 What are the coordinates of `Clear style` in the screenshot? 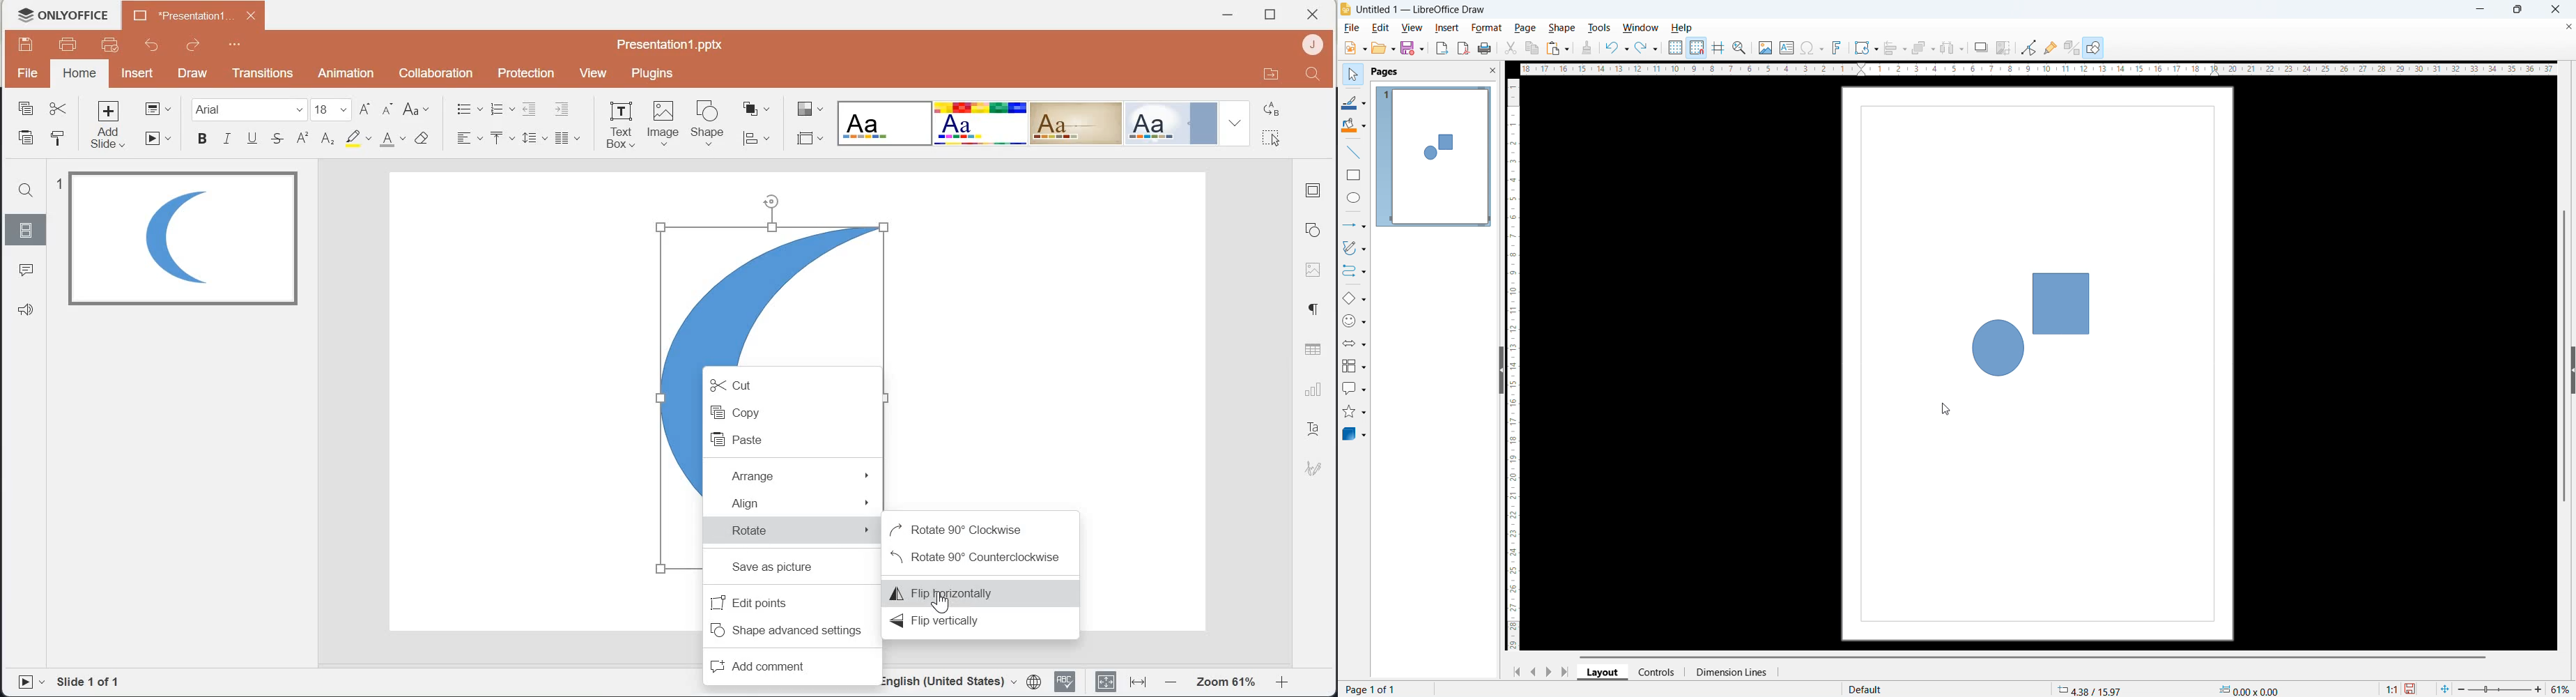 It's located at (426, 137).